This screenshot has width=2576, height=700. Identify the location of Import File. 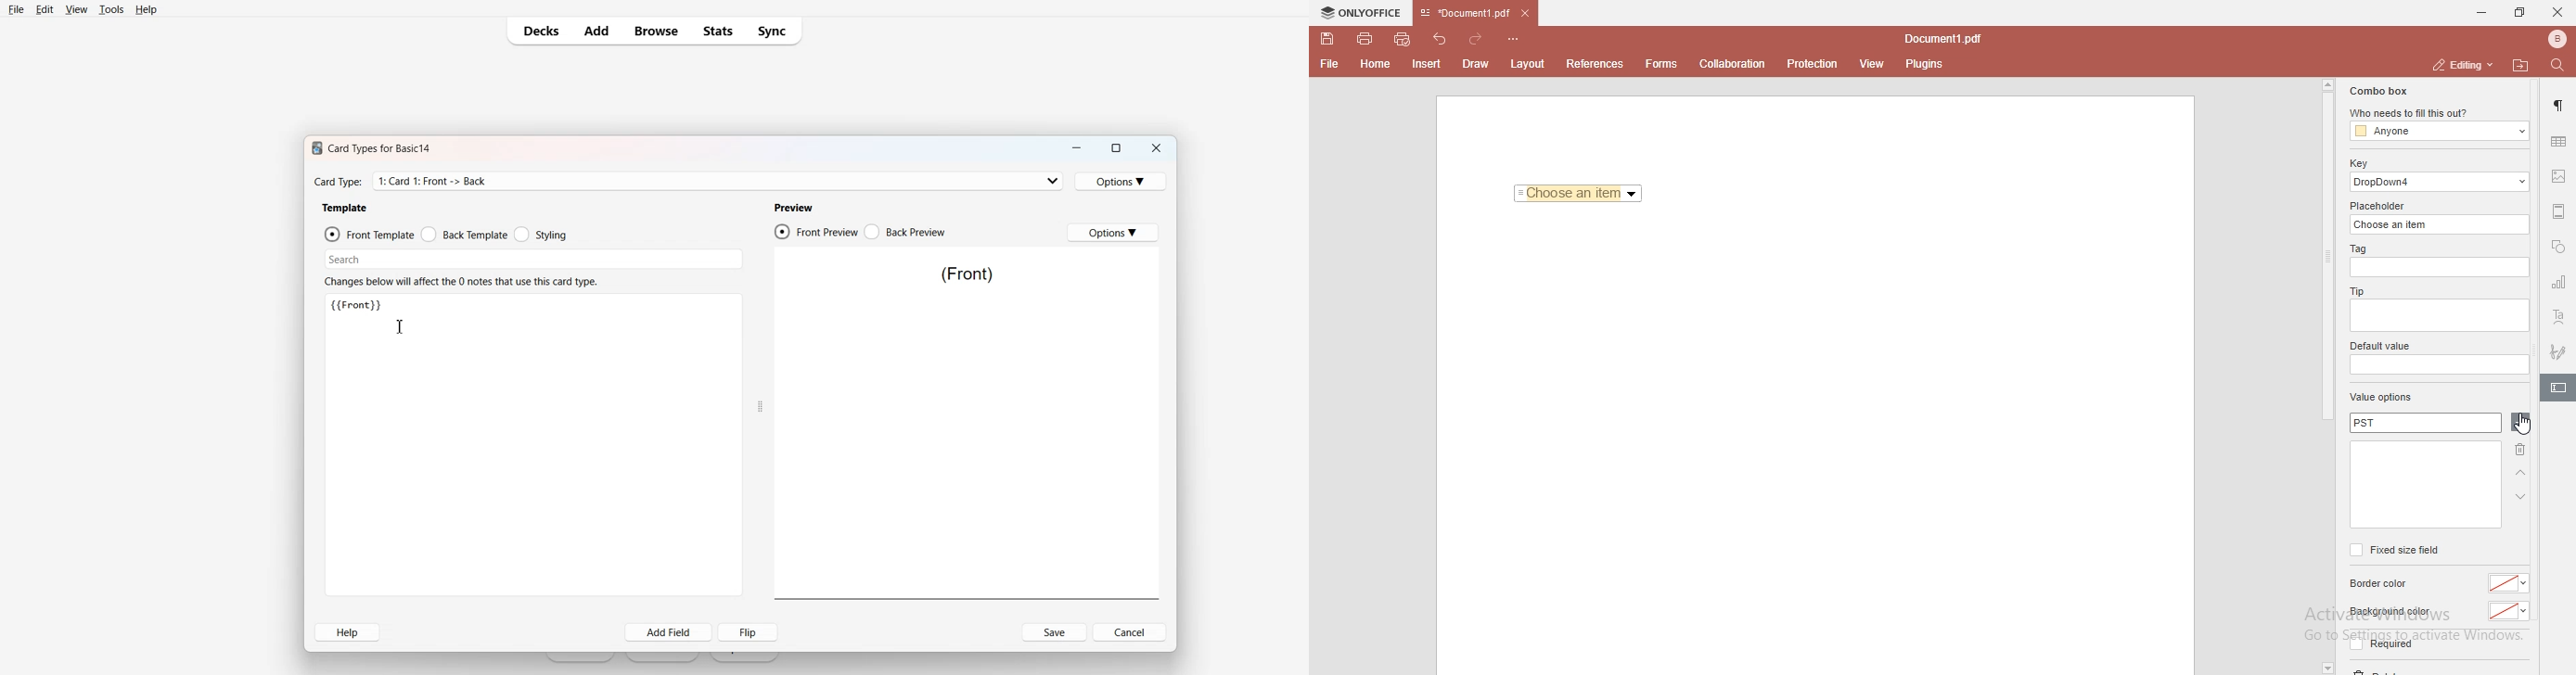
(745, 658).